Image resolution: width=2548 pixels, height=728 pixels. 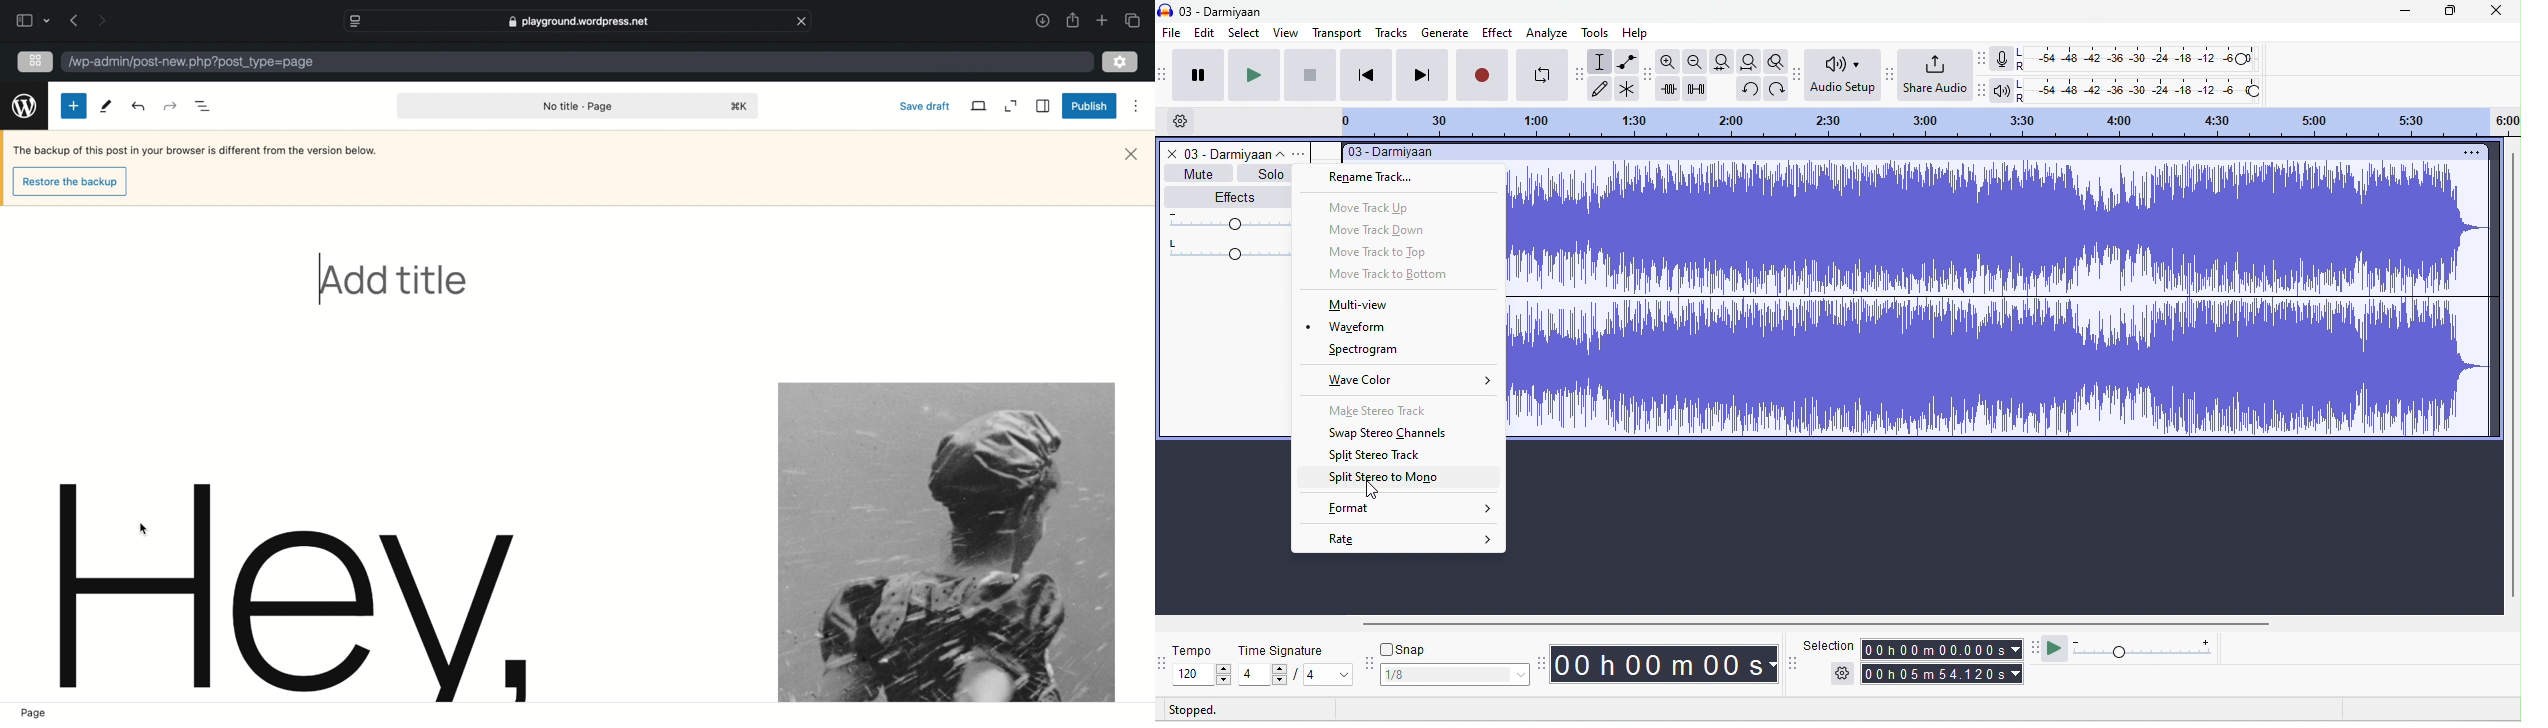 What do you see at coordinates (1010, 106) in the screenshot?
I see `expand` at bounding box center [1010, 106].